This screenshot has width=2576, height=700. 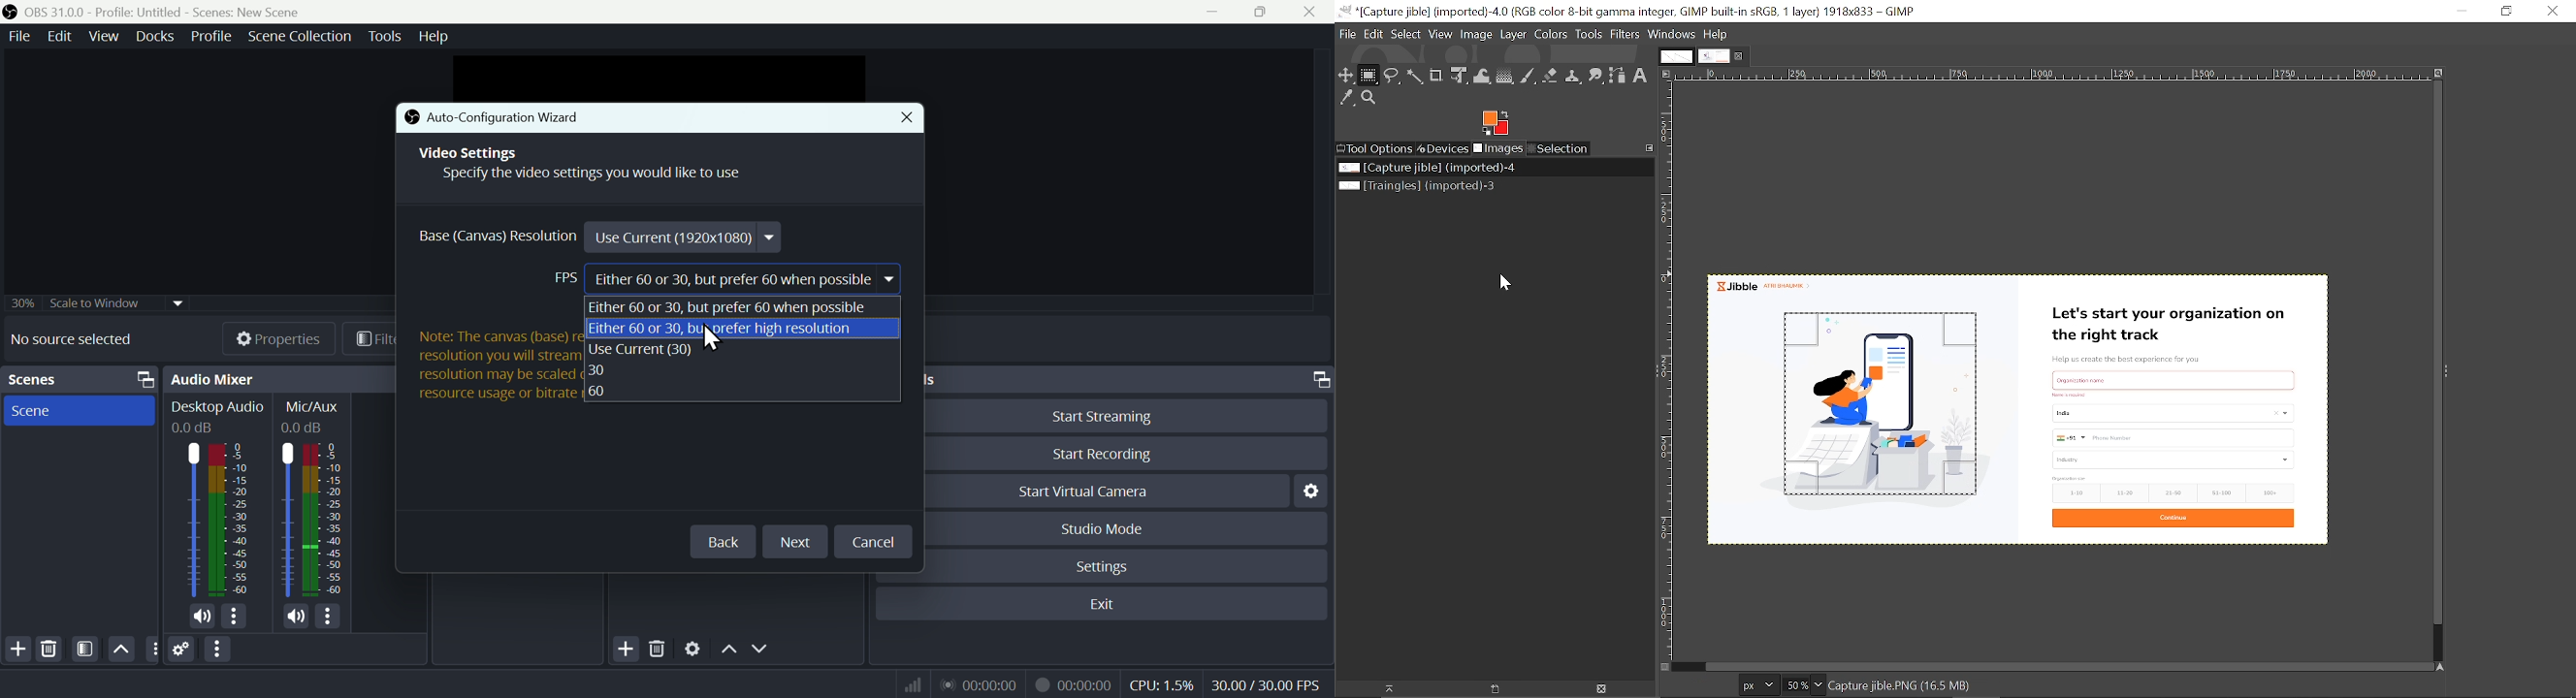 What do you see at coordinates (152, 648) in the screenshot?
I see `options` at bounding box center [152, 648].